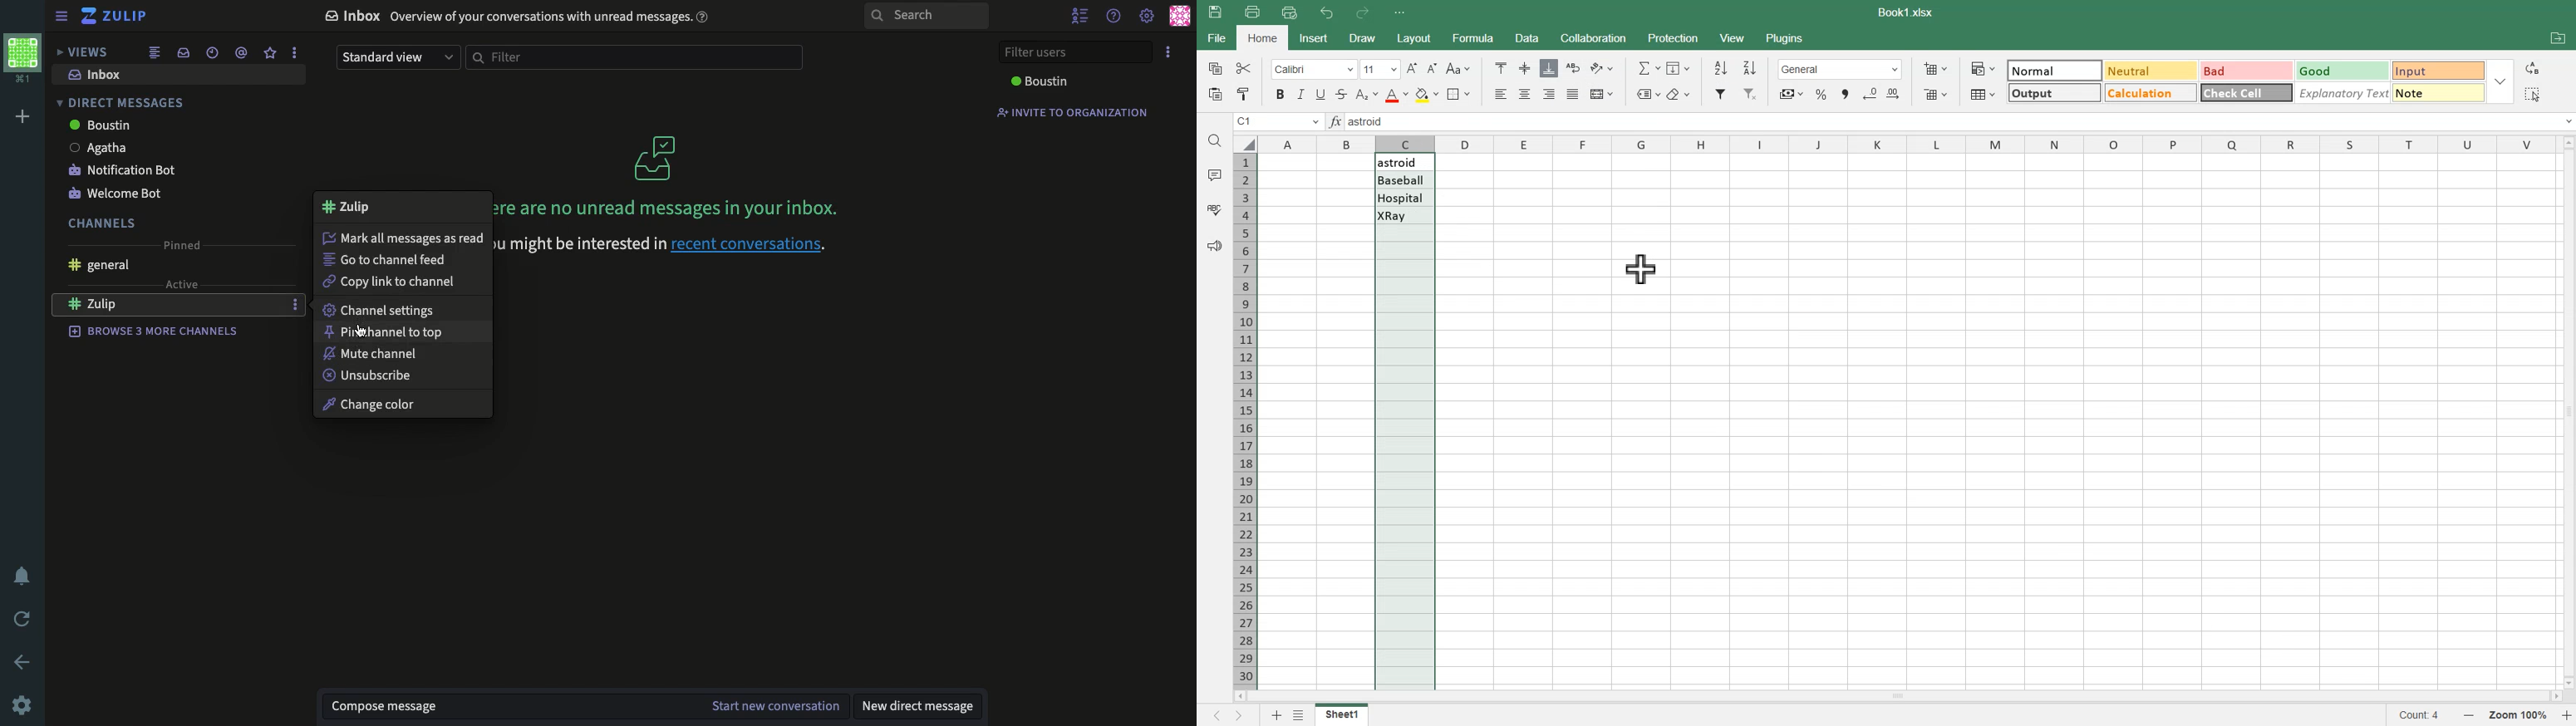 The height and width of the screenshot is (728, 2576). What do you see at coordinates (2339, 69) in the screenshot?
I see `Good` at bounding box center [2339, 69].